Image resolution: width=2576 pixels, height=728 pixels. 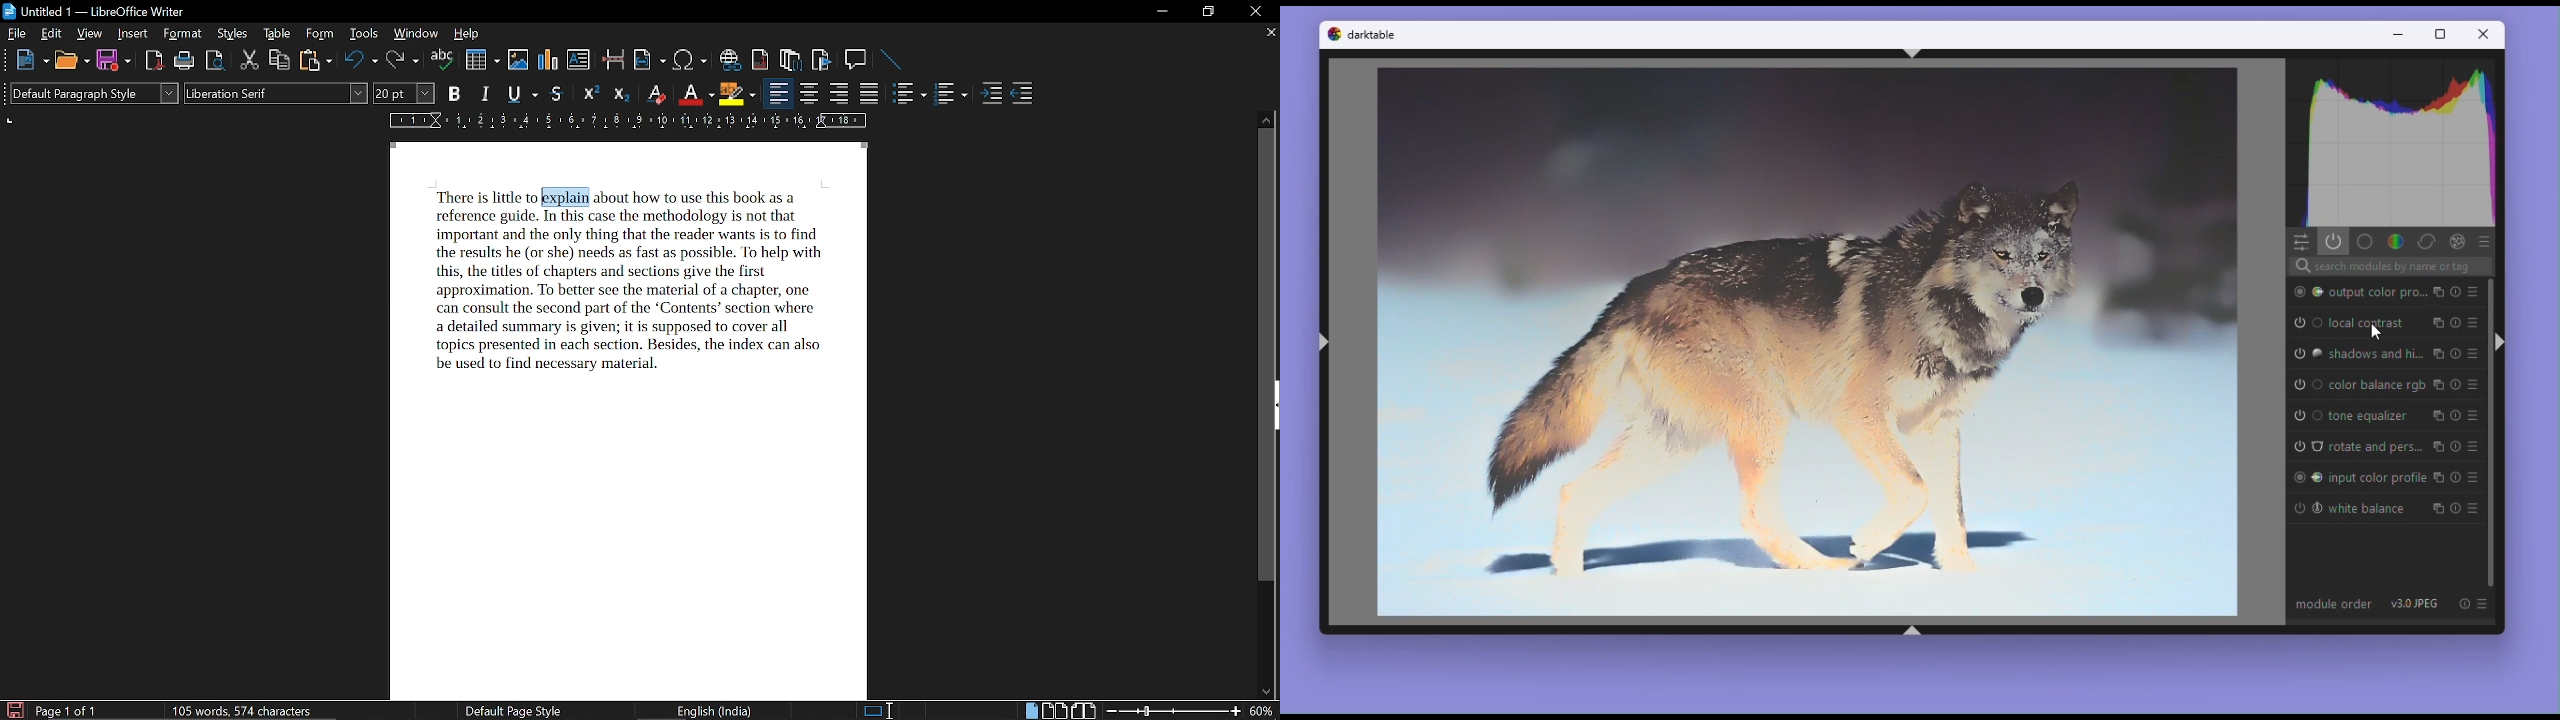 What do you see at coordinates (1268, 119) in the screenshot?
I see `move up` at bounding box center [1268, 119].